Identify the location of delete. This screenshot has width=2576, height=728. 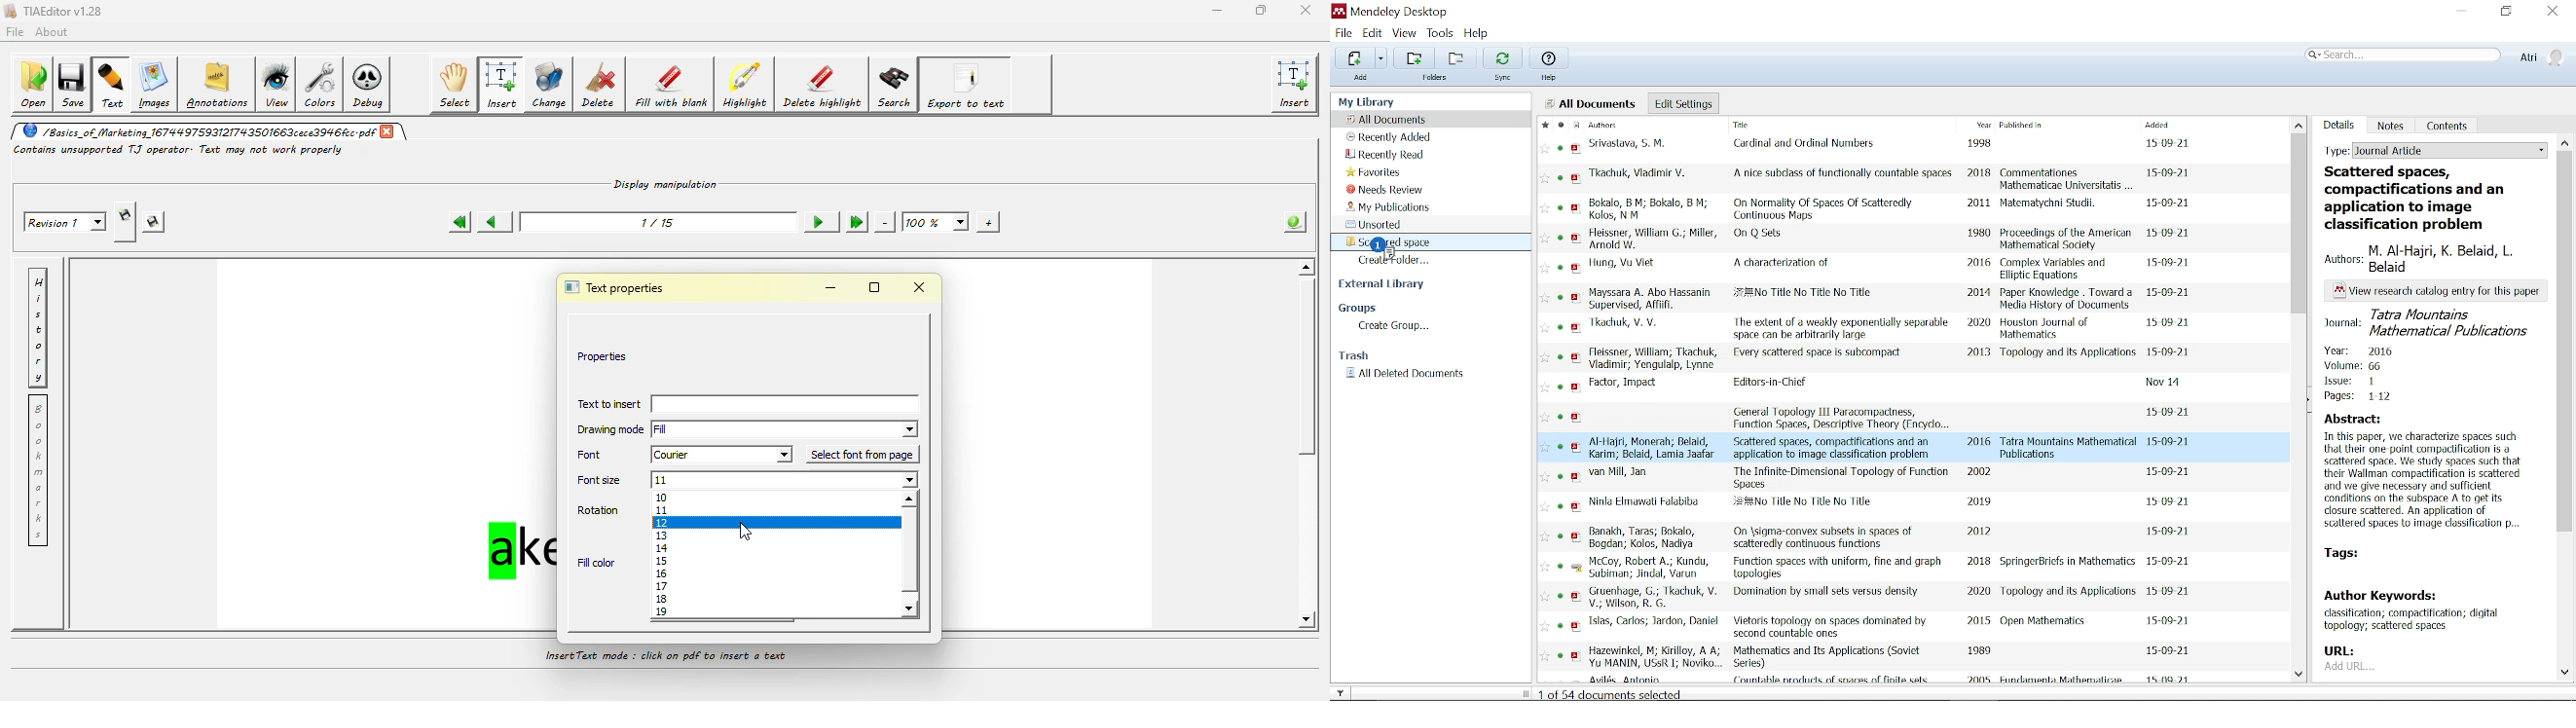
(602, 86).